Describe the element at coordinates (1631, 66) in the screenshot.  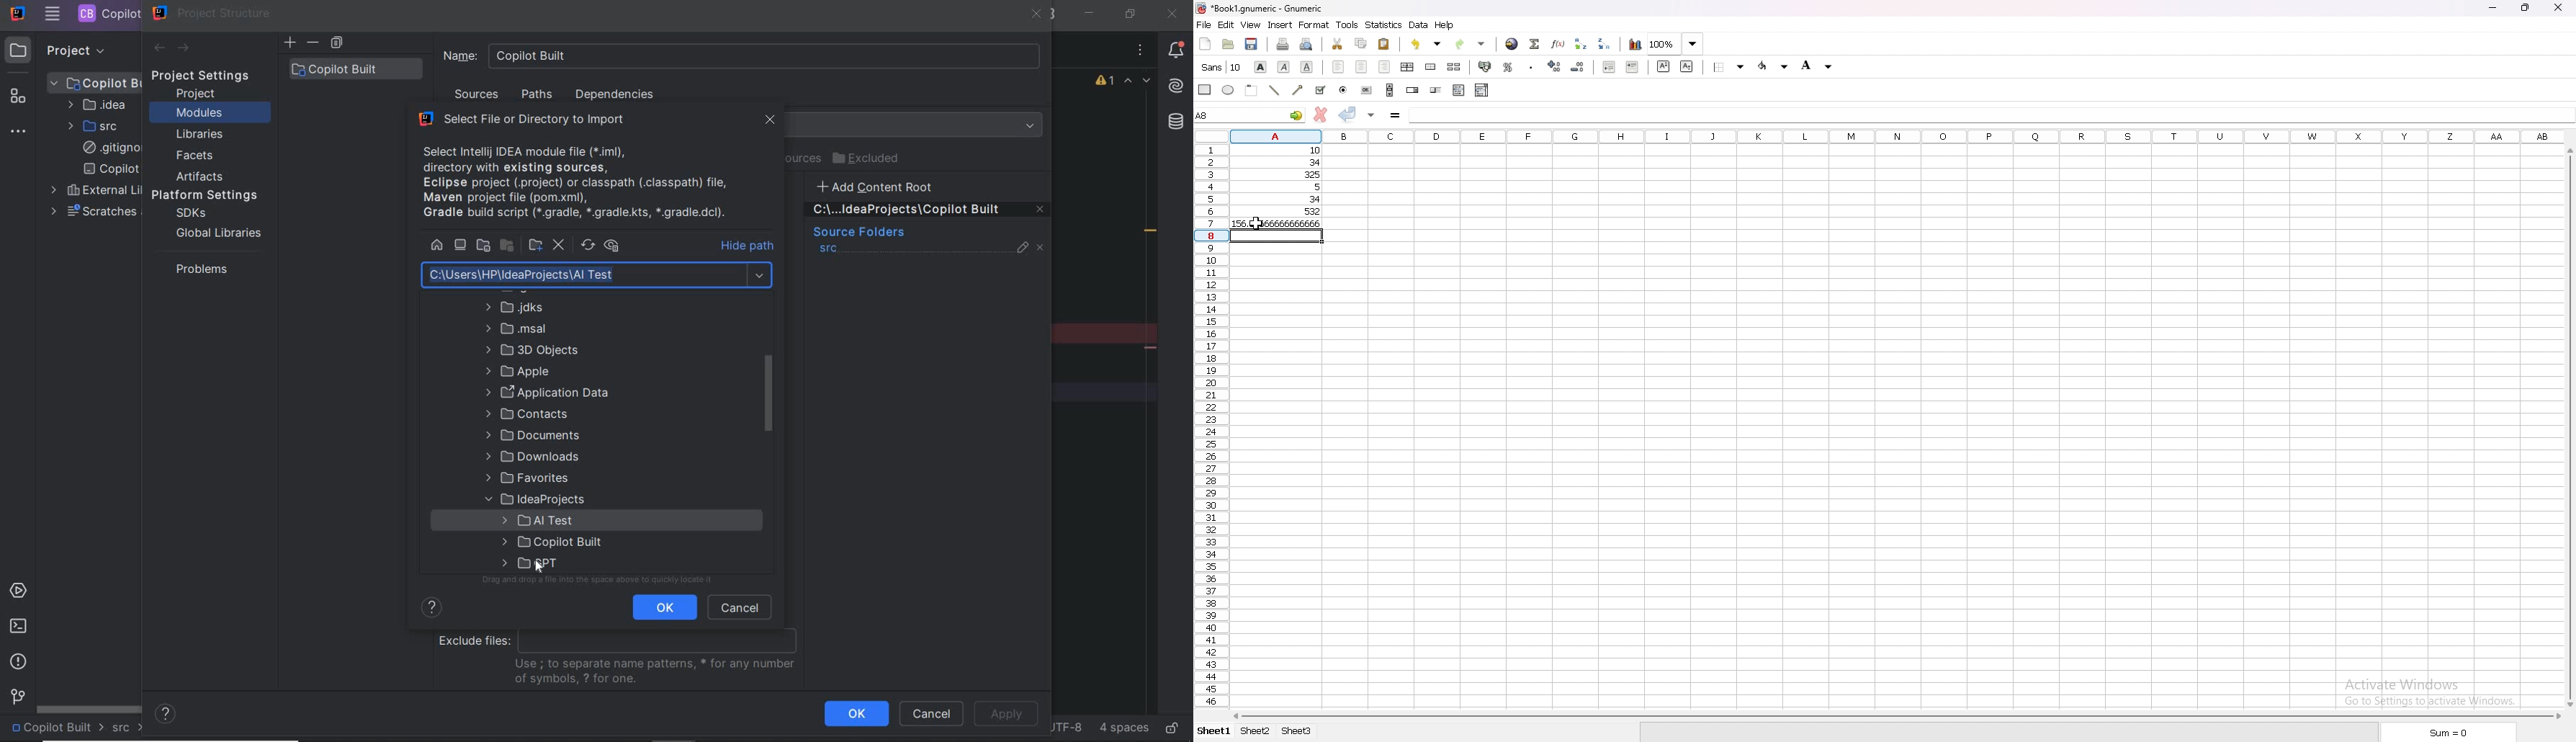
I see `increase indent` at that location.